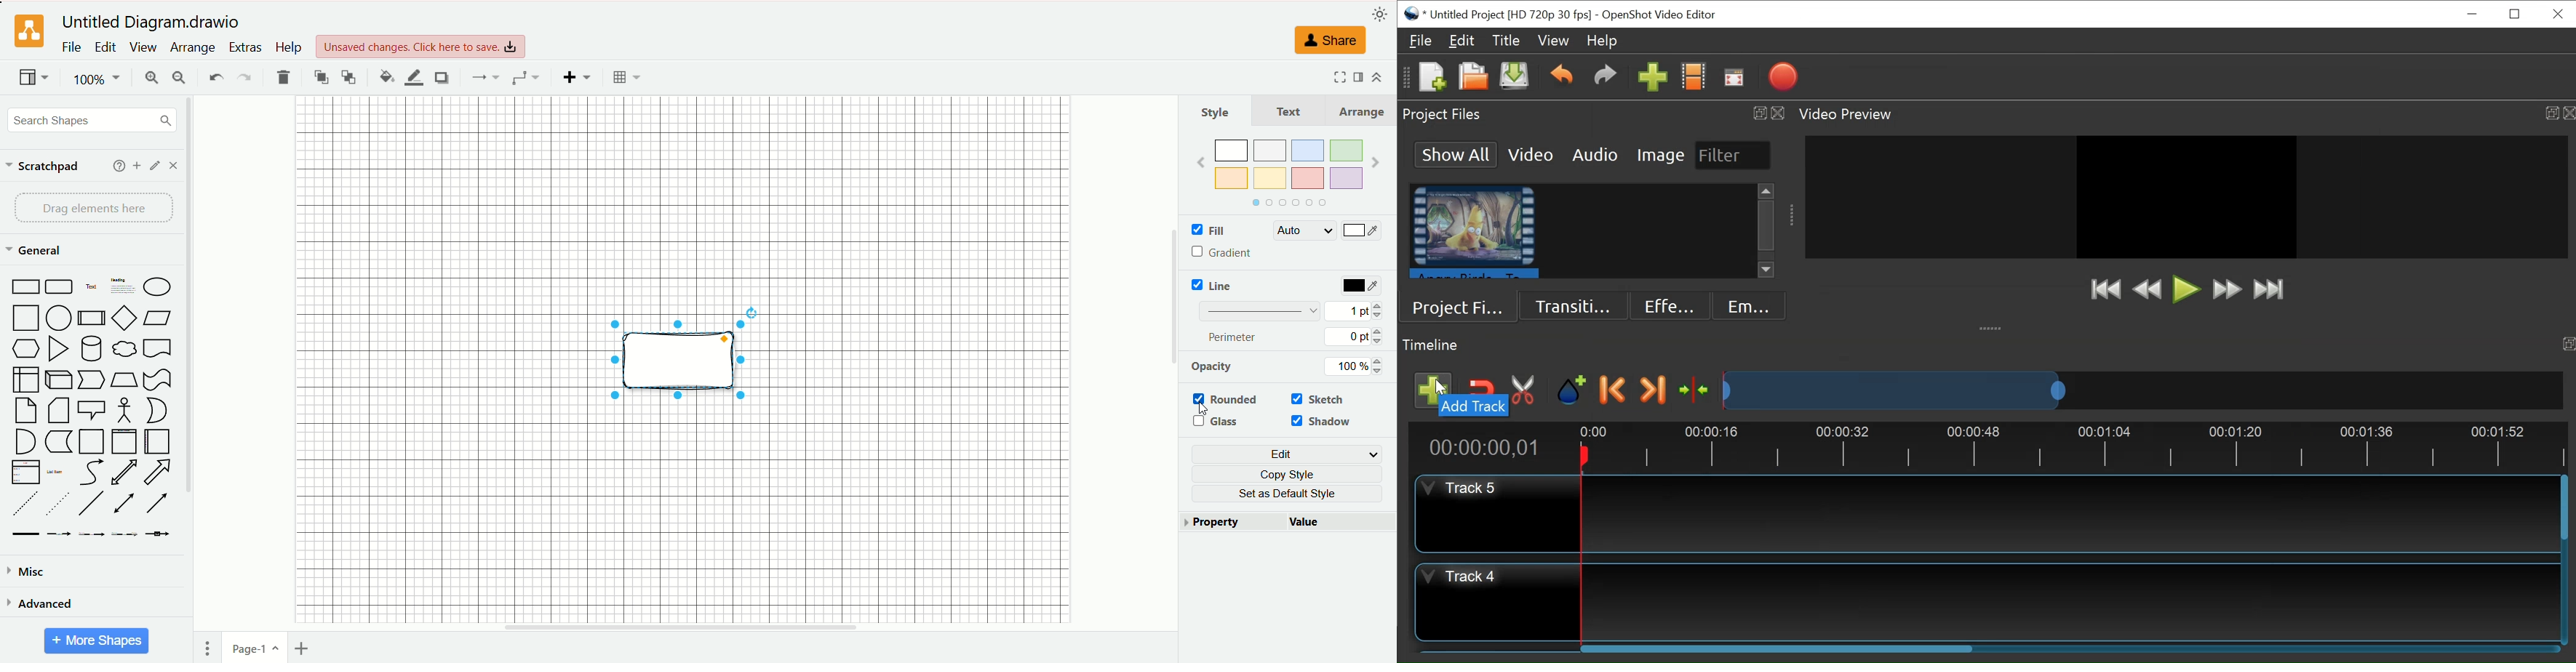  I want to click on Zoom Slider, so click(2143, 390).